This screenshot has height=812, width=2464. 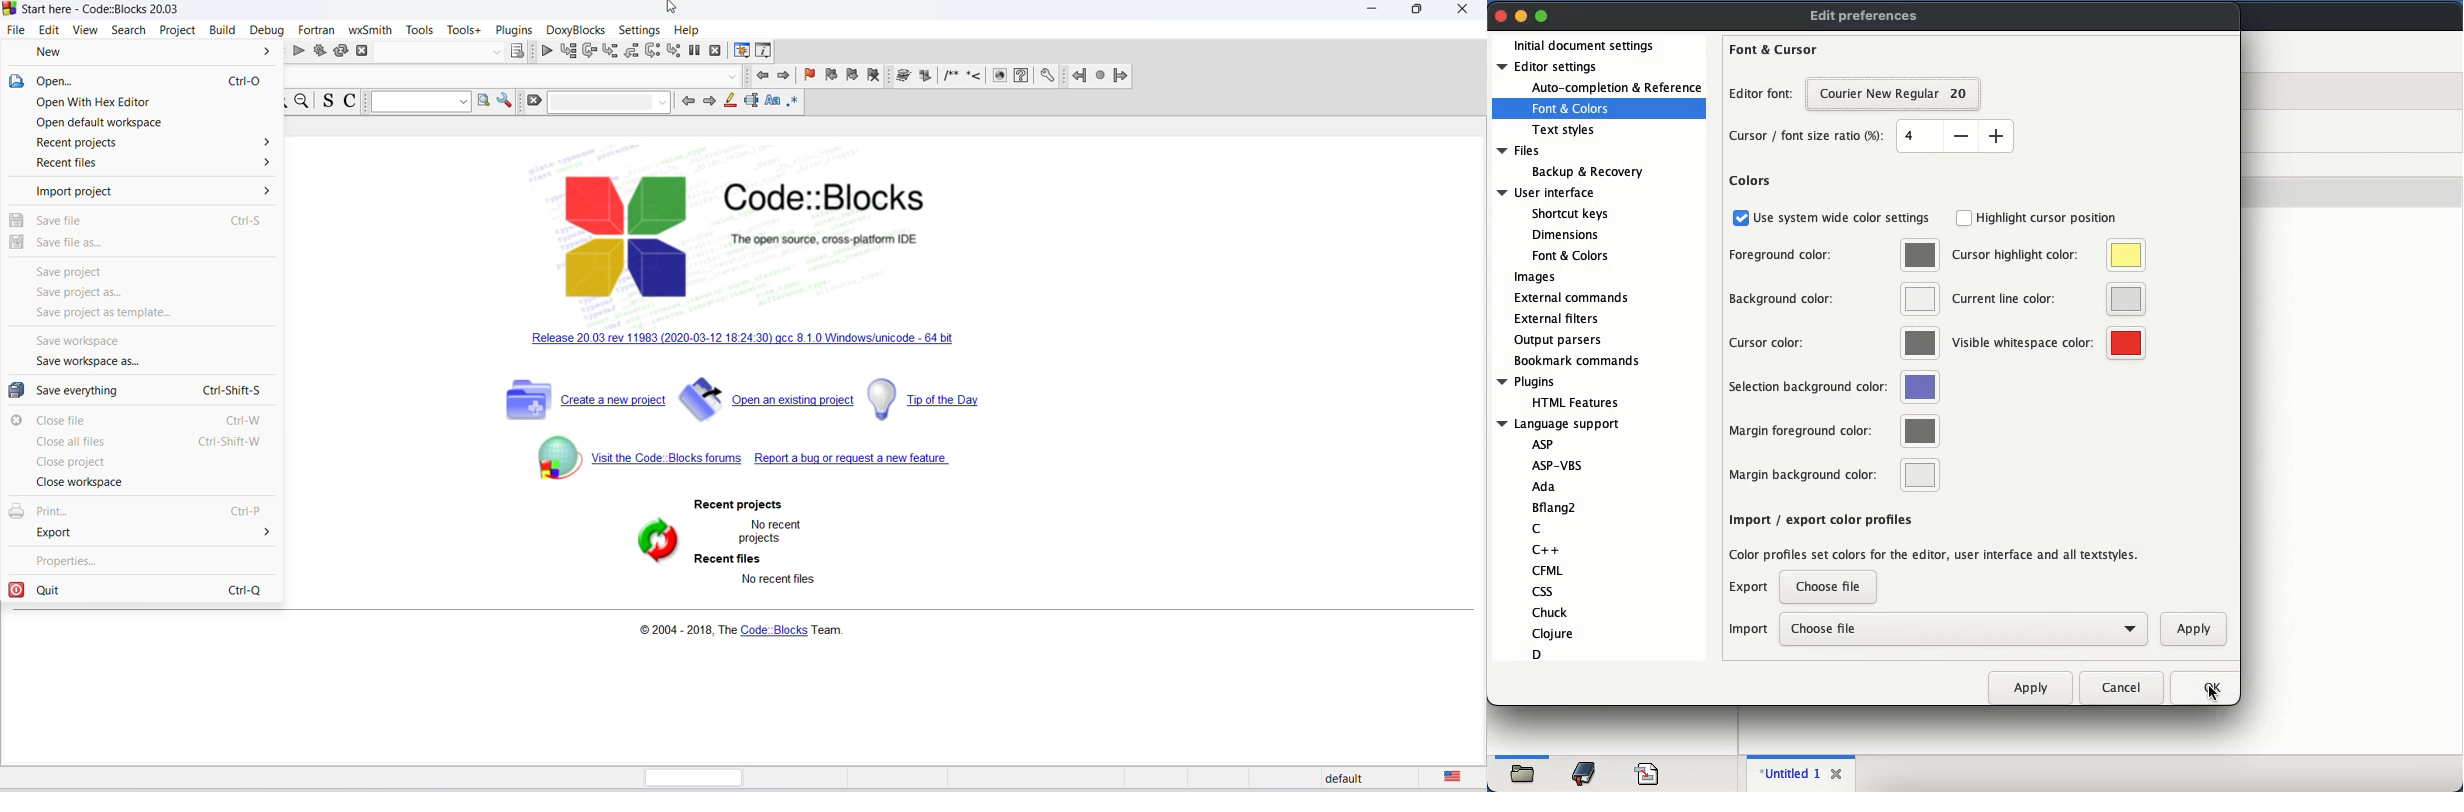 I want to click on icon, so click(x=998, y=77).